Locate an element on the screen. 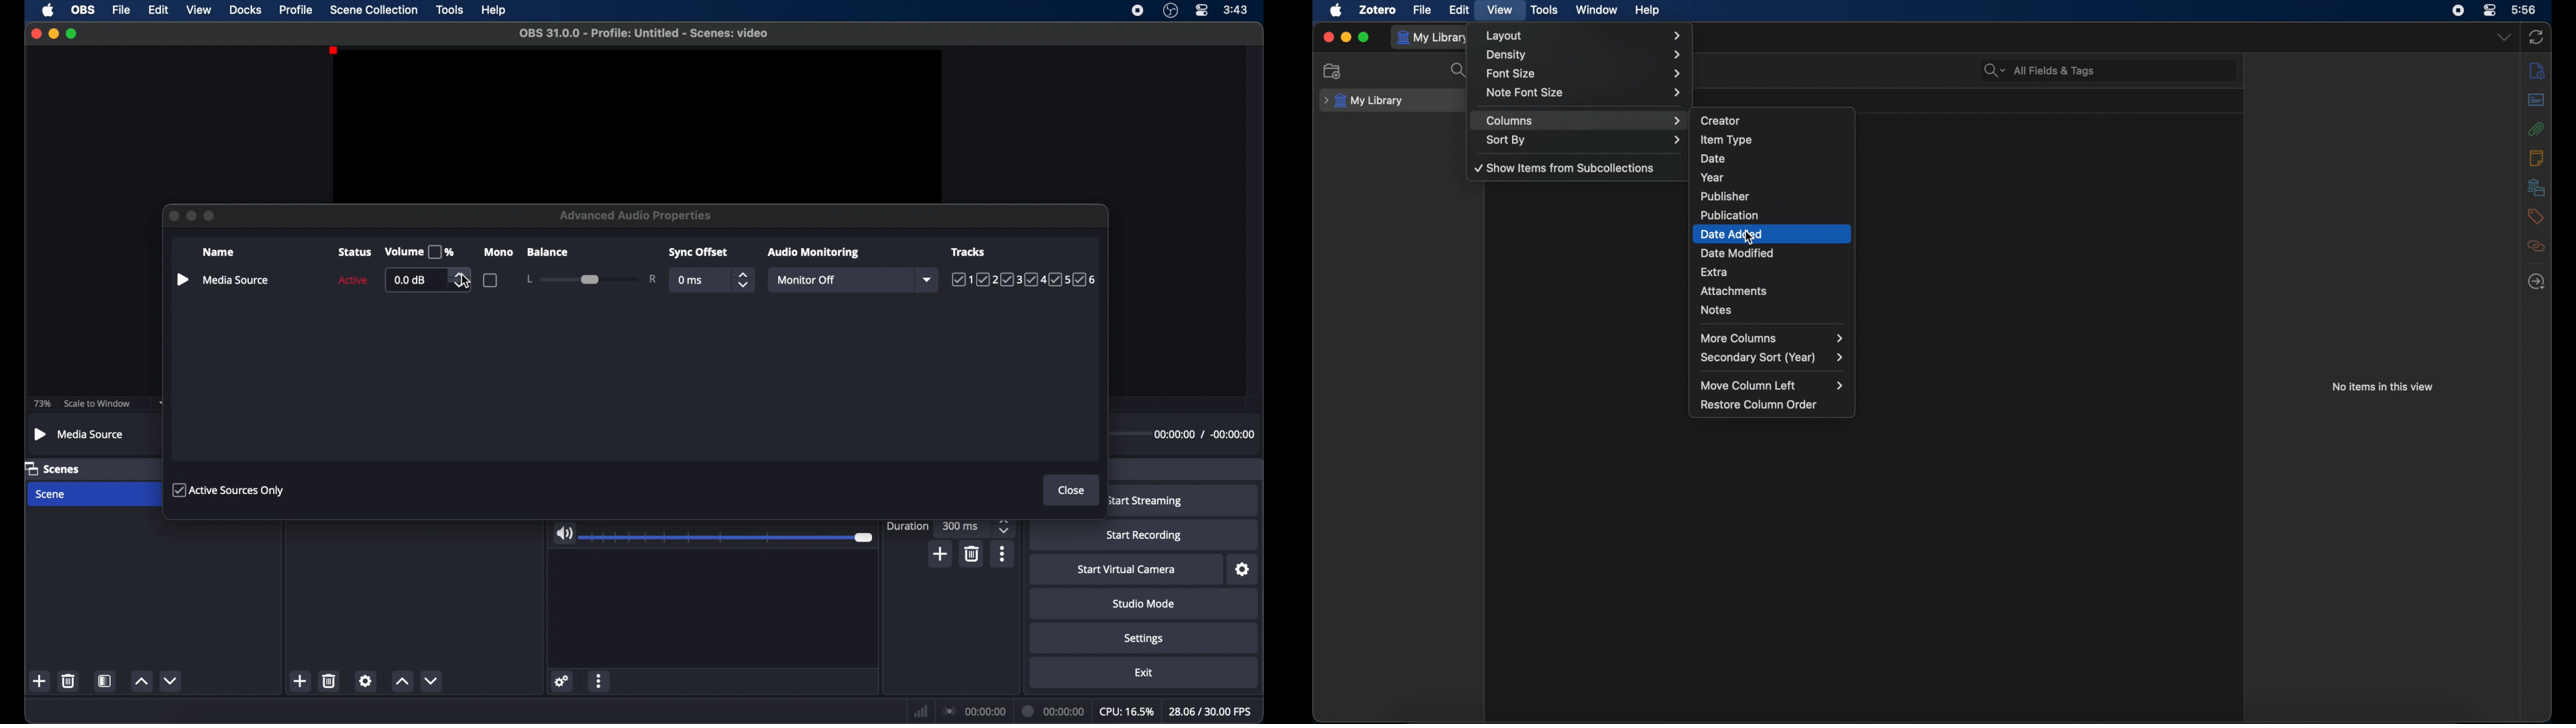 This screenshot has width=2576, height=728. layout is located at coordinates (1586, 36).